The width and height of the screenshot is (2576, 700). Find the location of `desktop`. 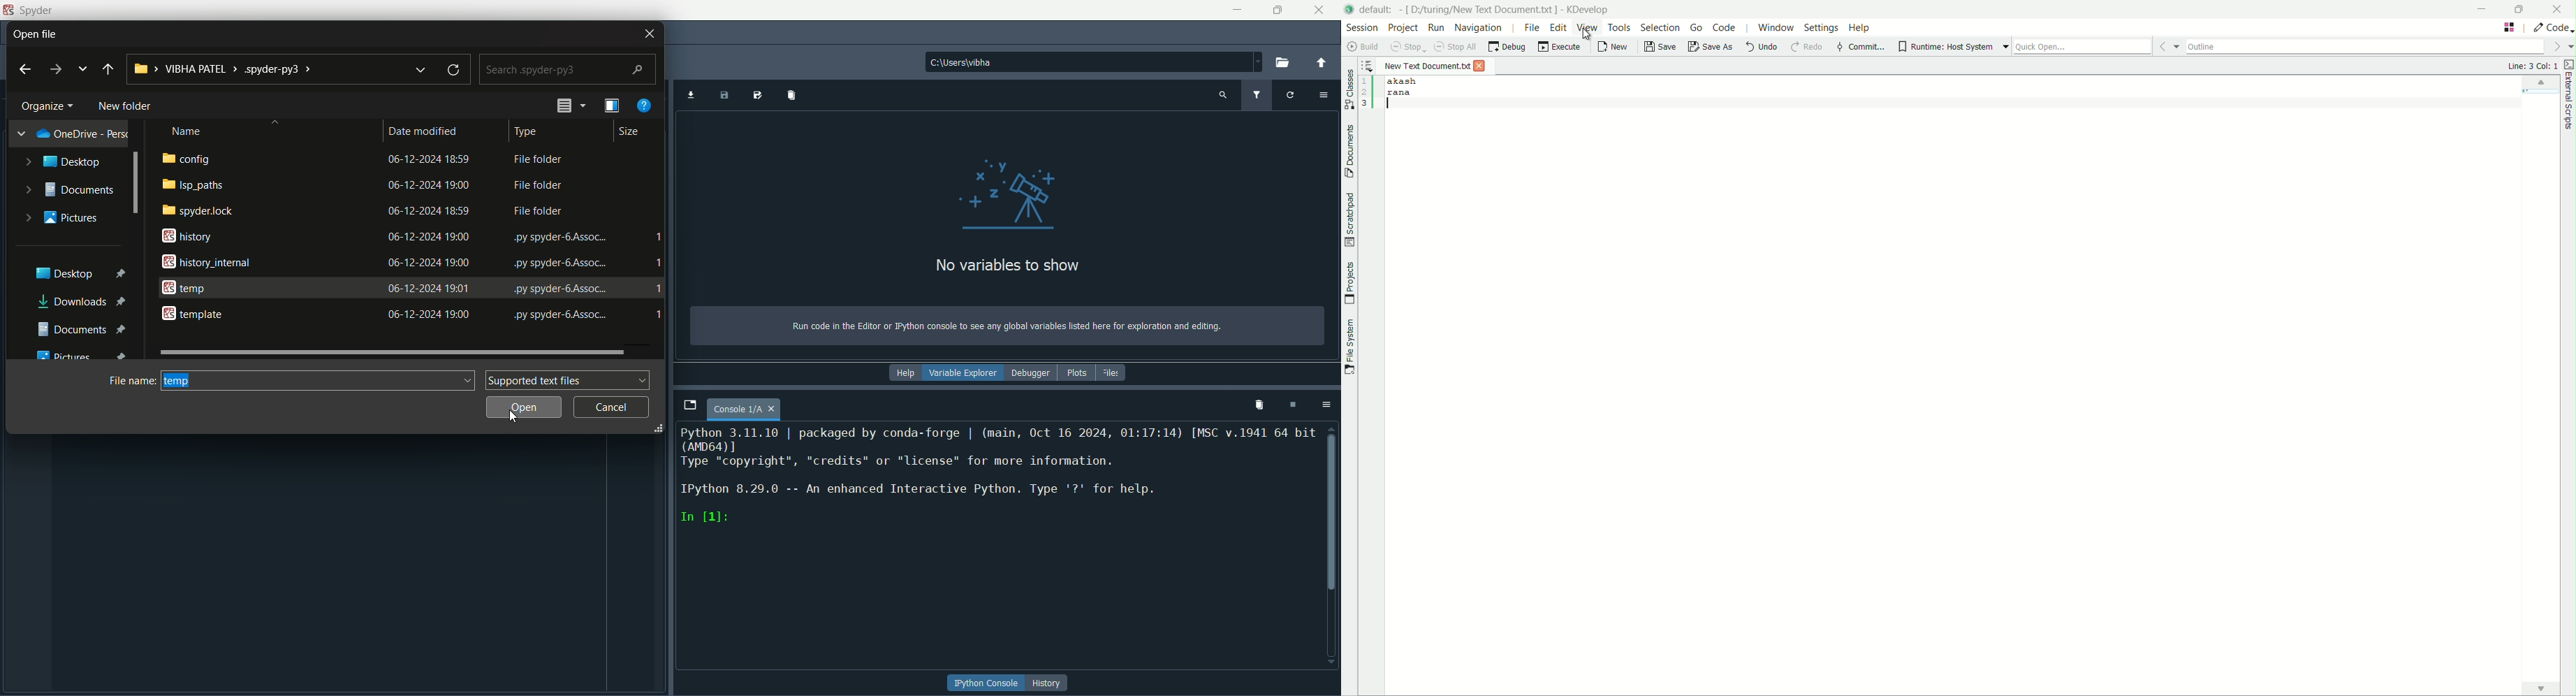

desktop is located at coordinates (64, 162).